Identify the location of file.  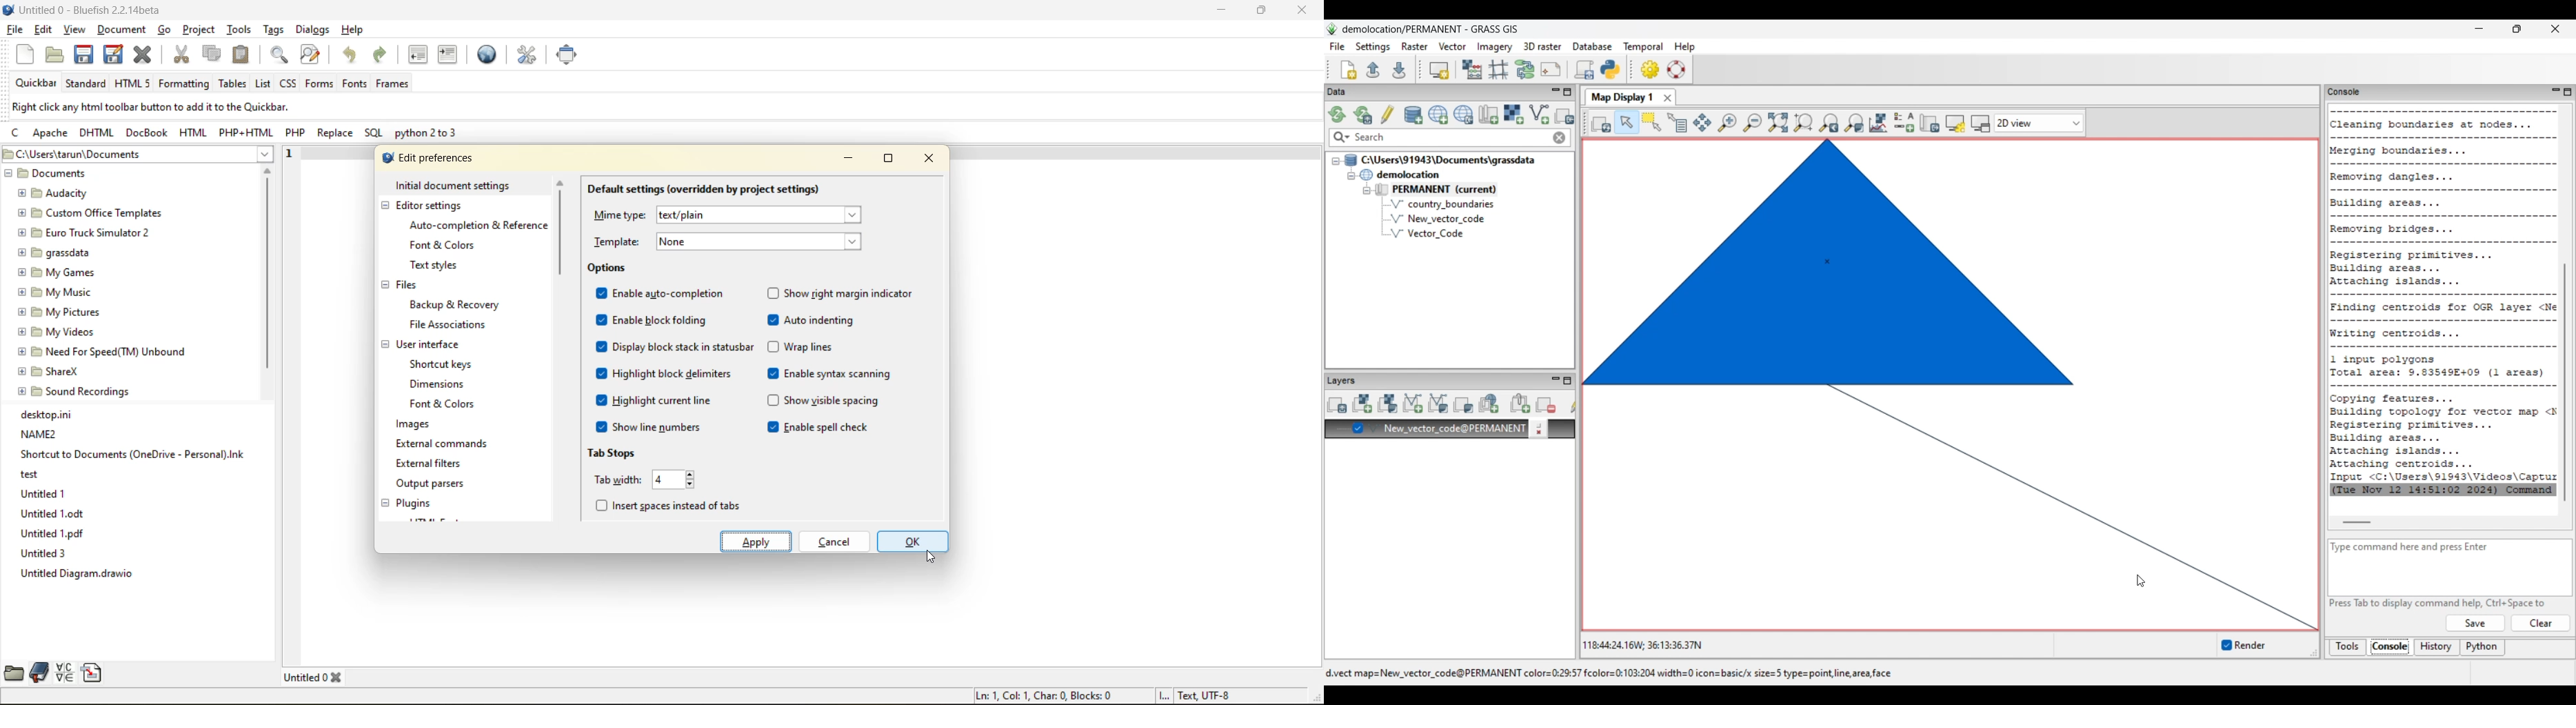
(13, 29).